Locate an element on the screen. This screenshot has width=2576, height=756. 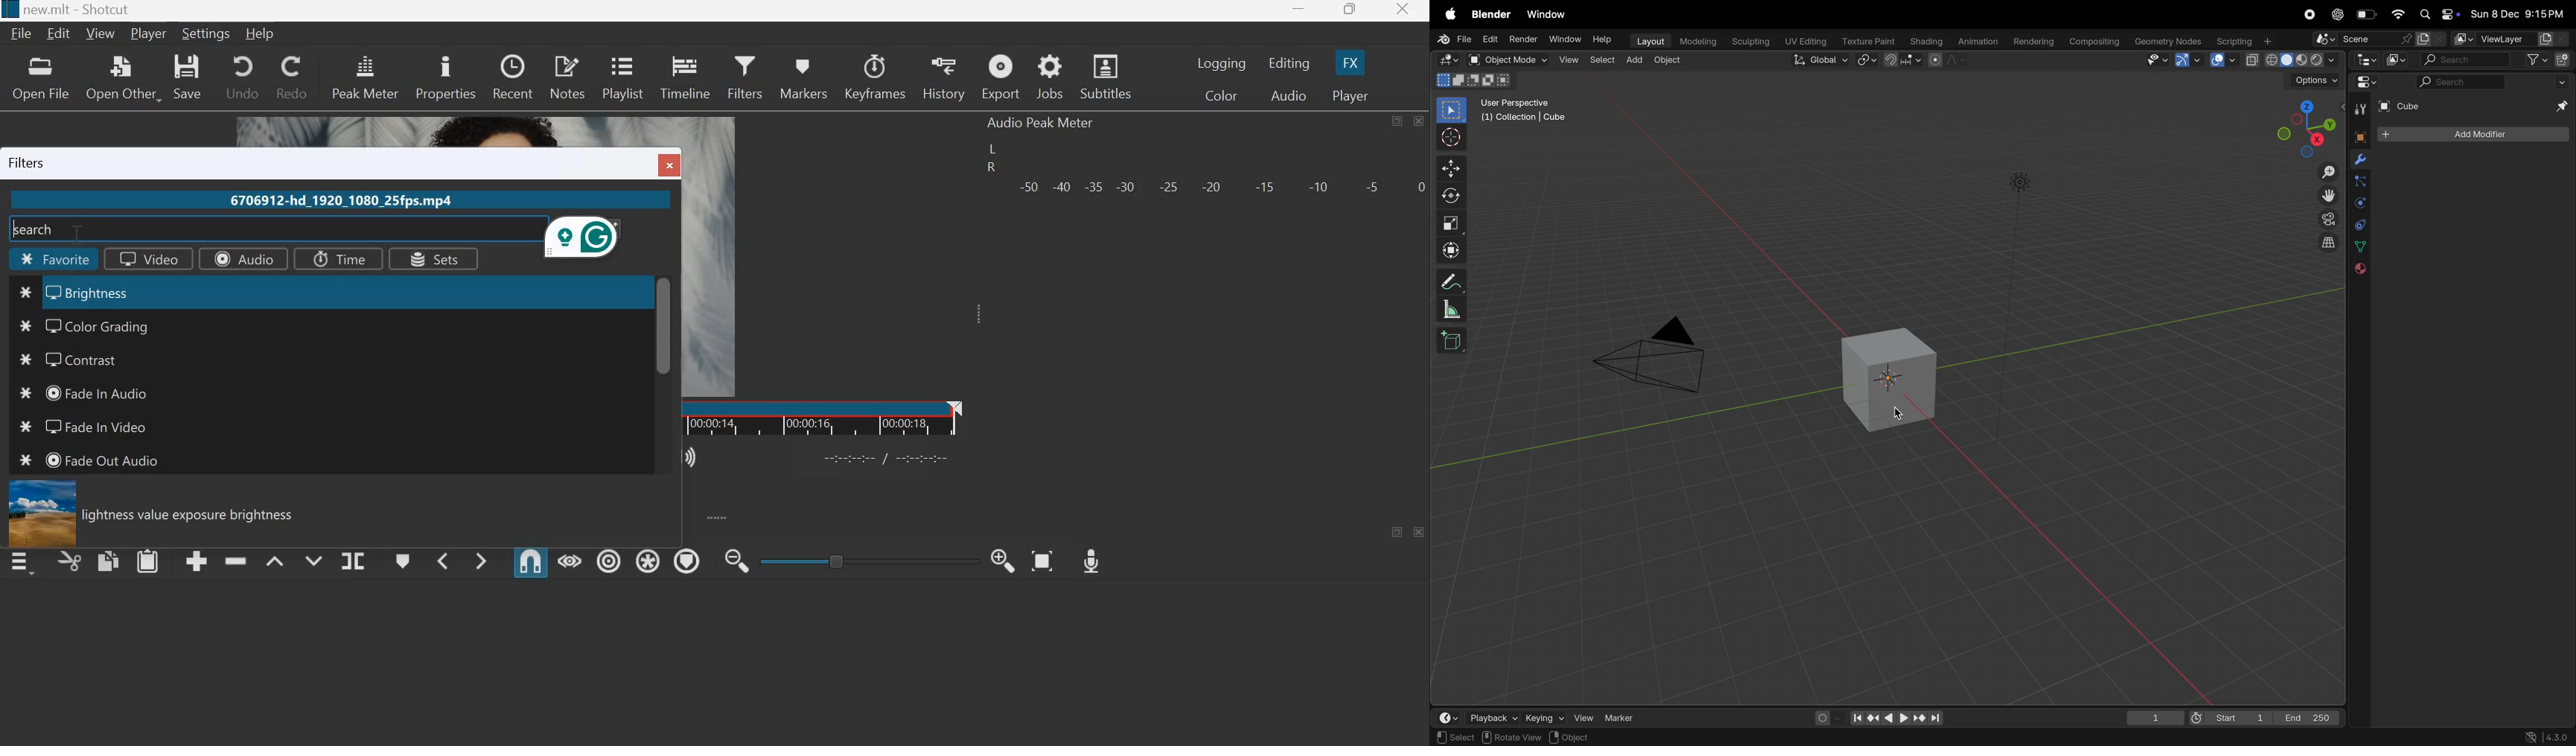
rendering is located at coordinates (2033, 42).